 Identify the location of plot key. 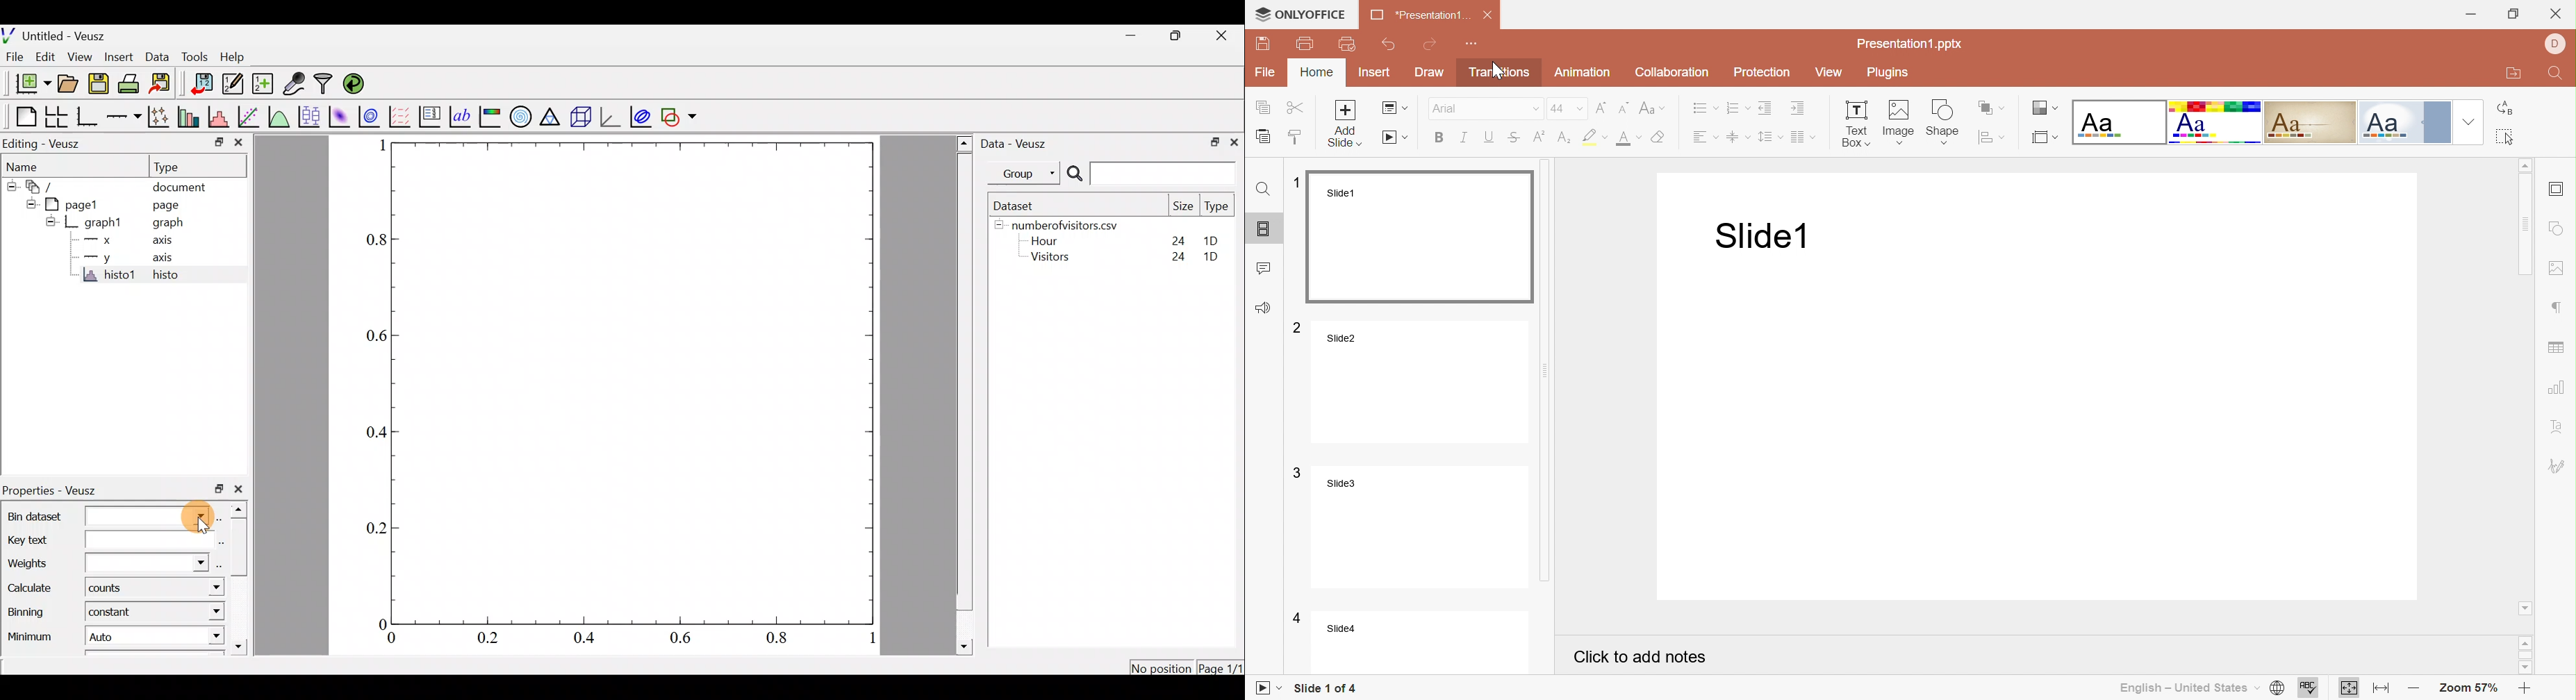
(429, 117).